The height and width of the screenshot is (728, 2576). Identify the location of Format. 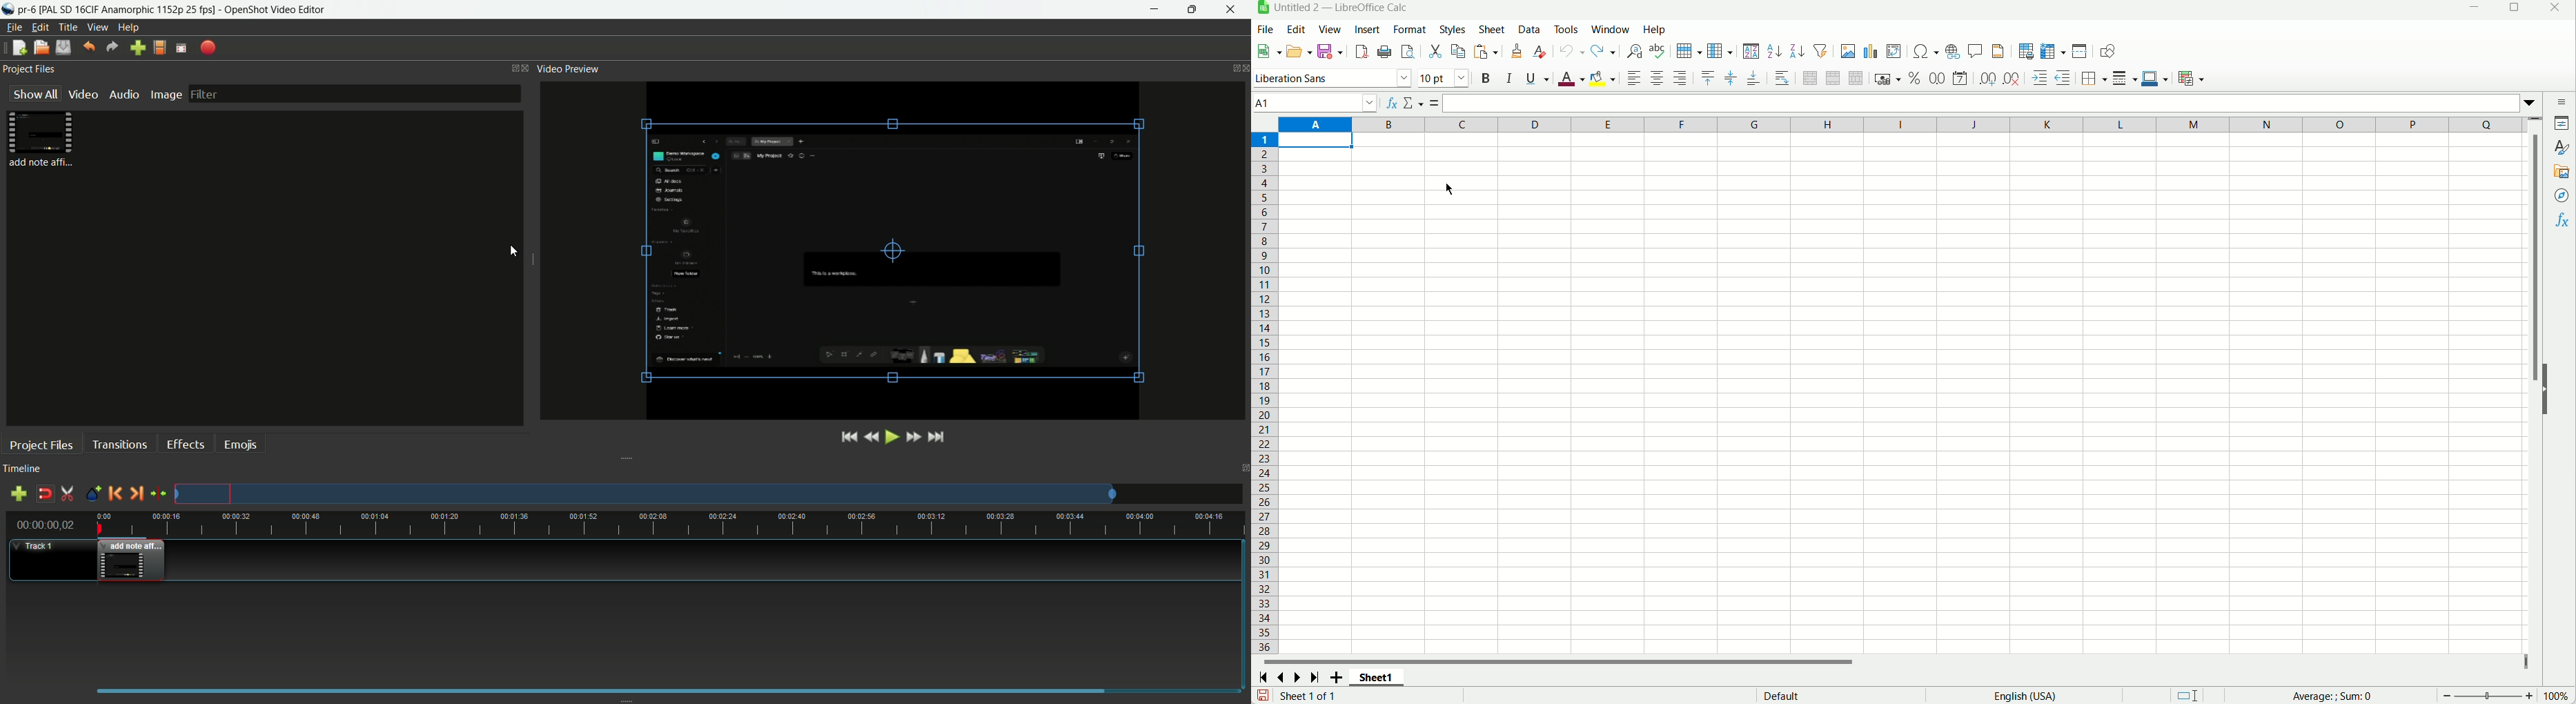
(1408, 28).